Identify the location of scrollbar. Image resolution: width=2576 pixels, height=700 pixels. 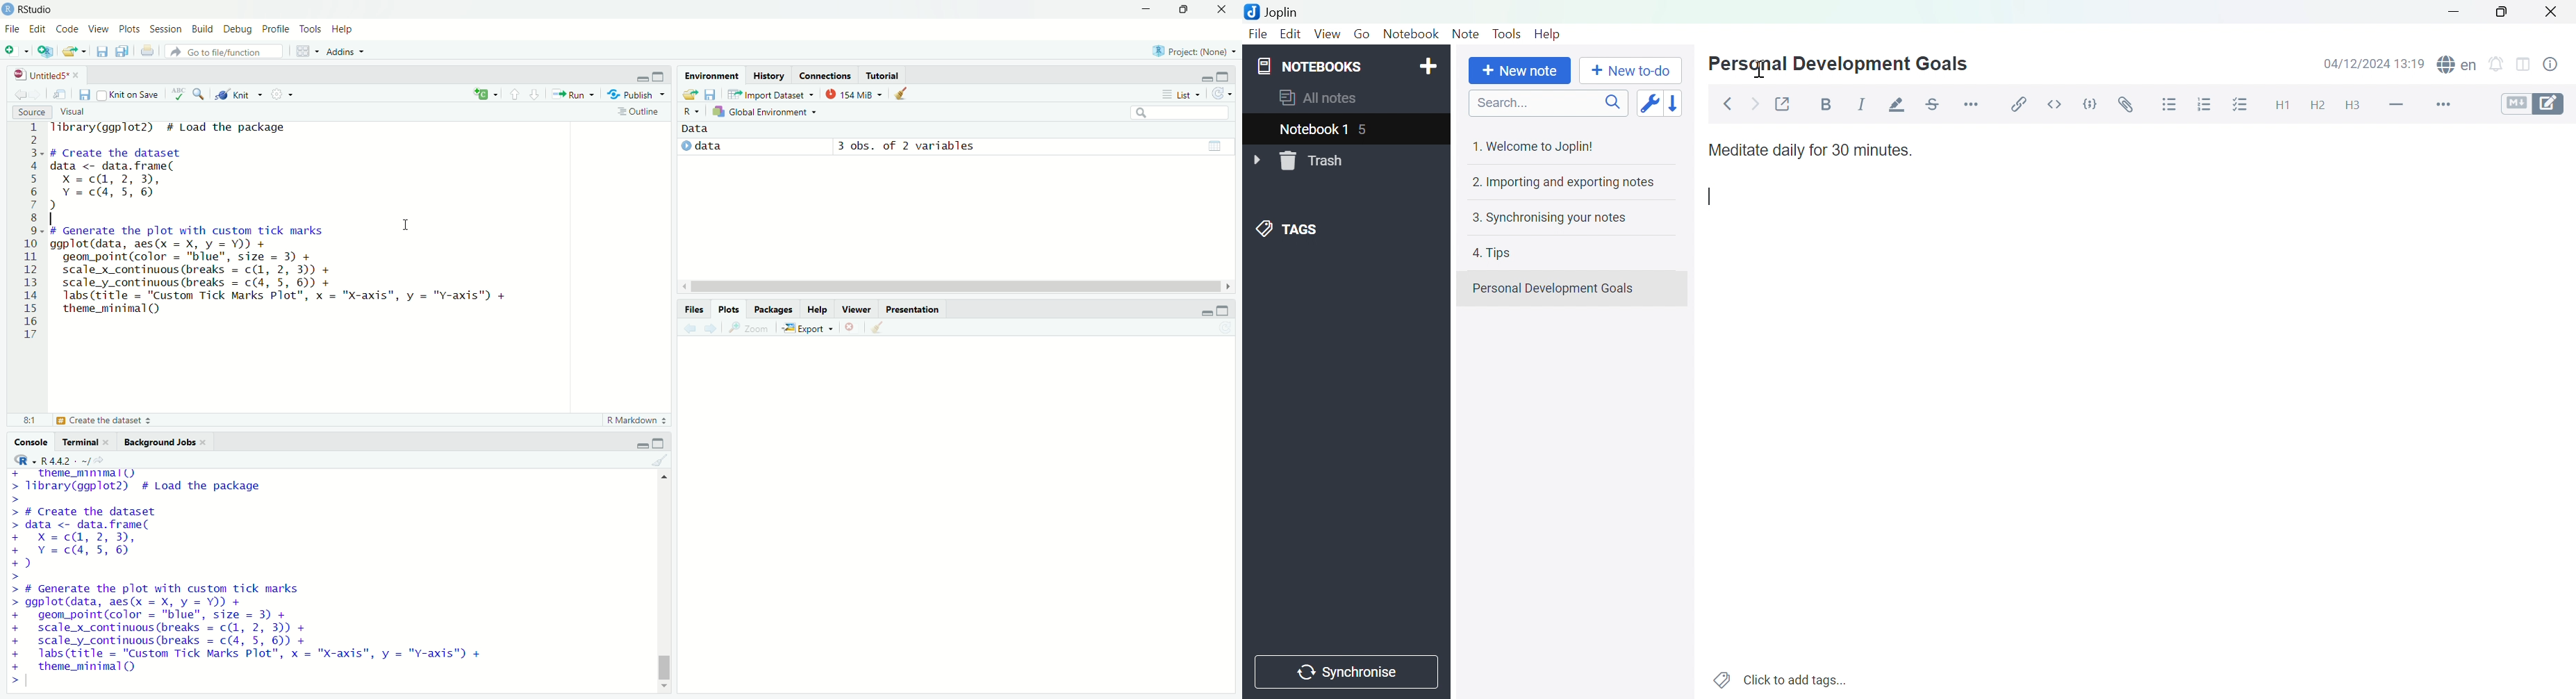
(663, 584).